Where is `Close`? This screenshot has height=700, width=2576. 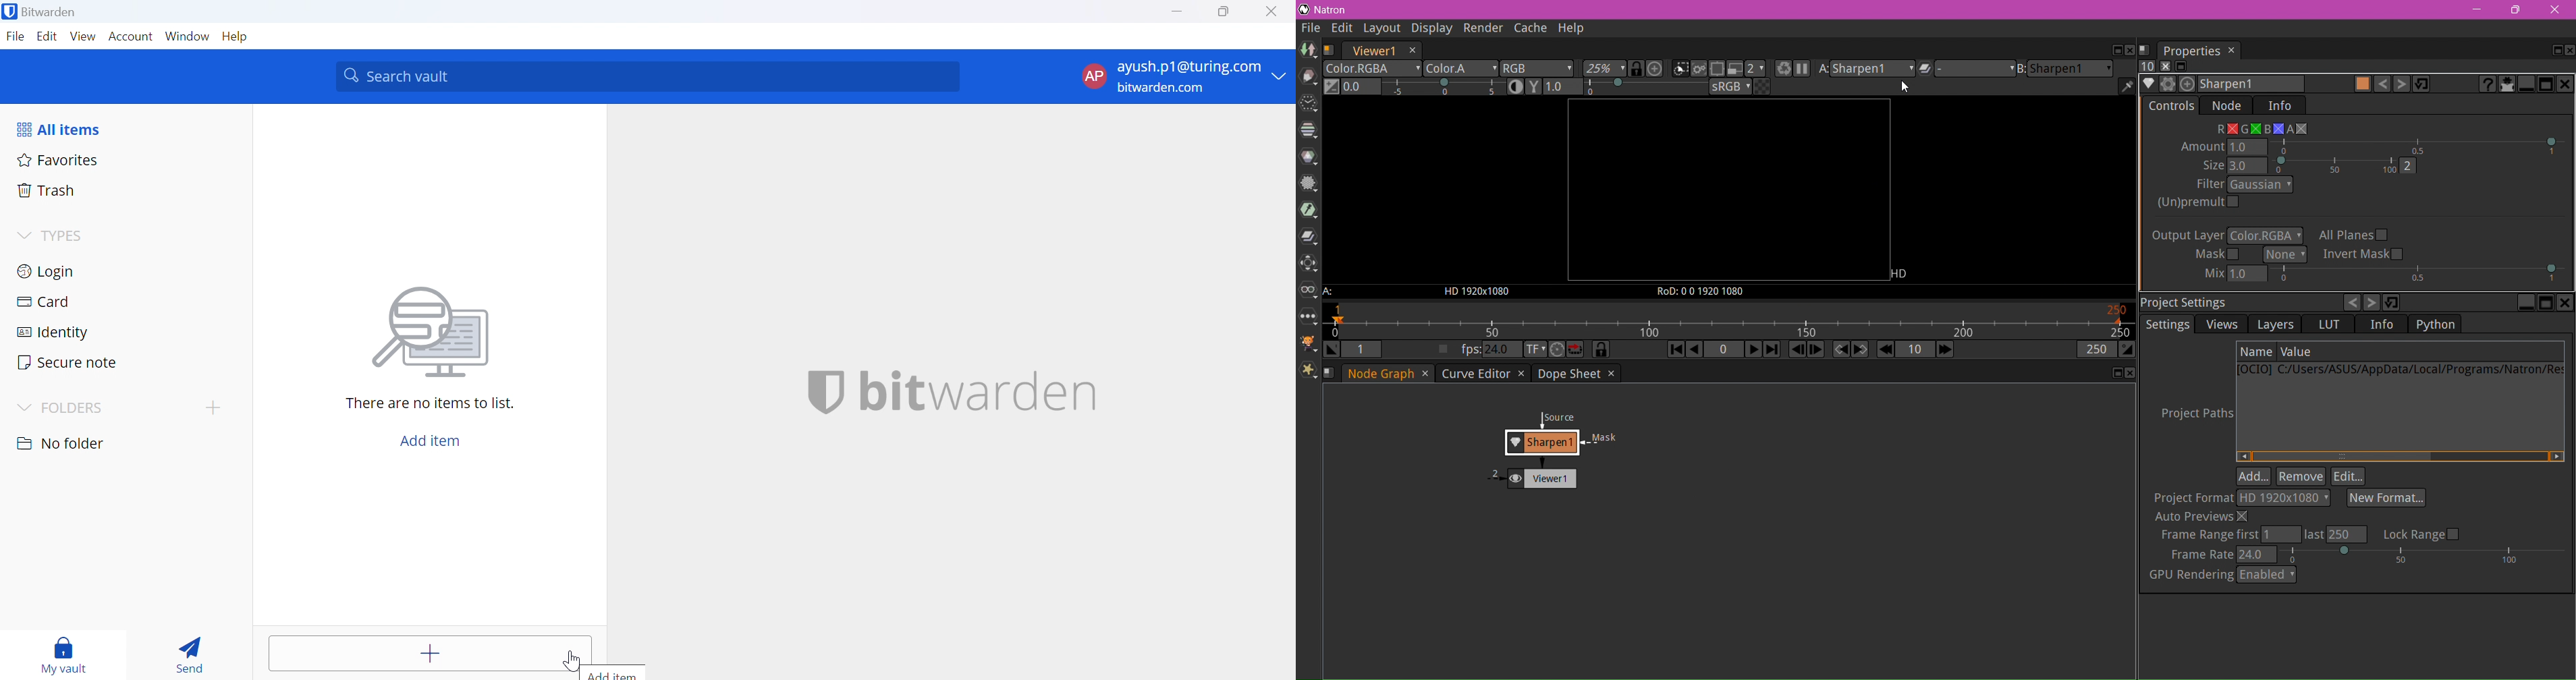 Close is located at coordinates (1273, 13).